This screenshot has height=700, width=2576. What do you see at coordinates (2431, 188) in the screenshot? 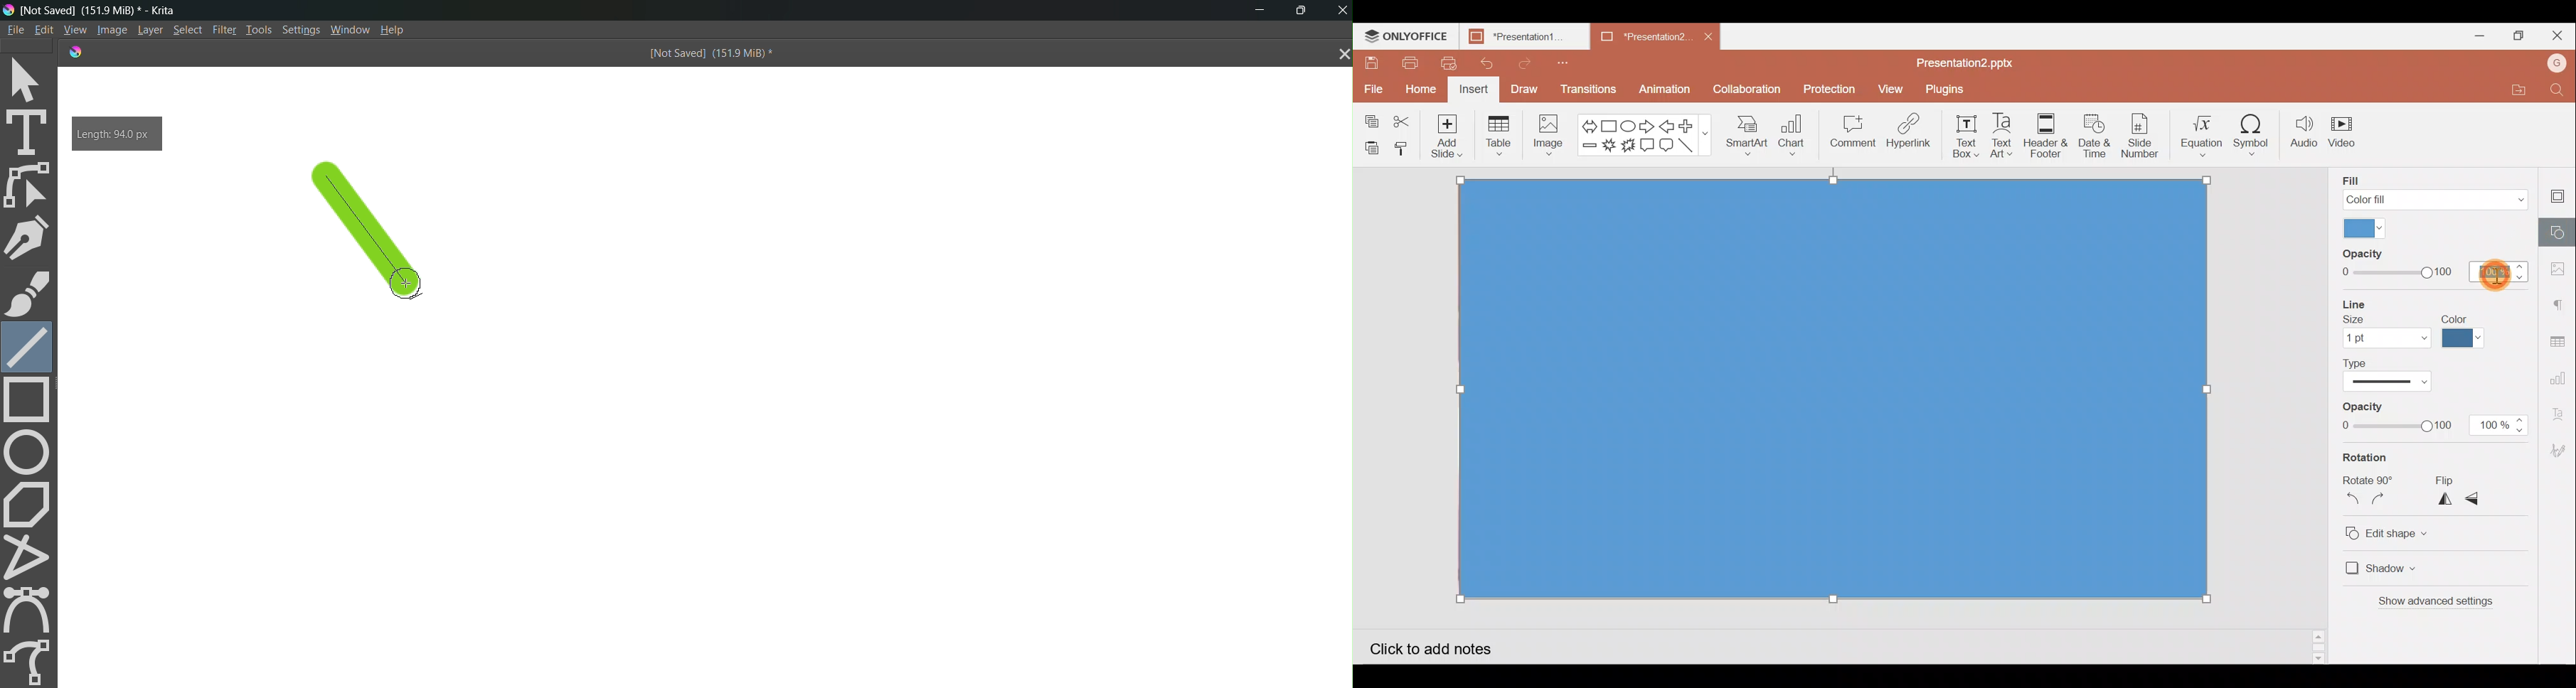
I see `Fill` at bounding box center [2431, 188].